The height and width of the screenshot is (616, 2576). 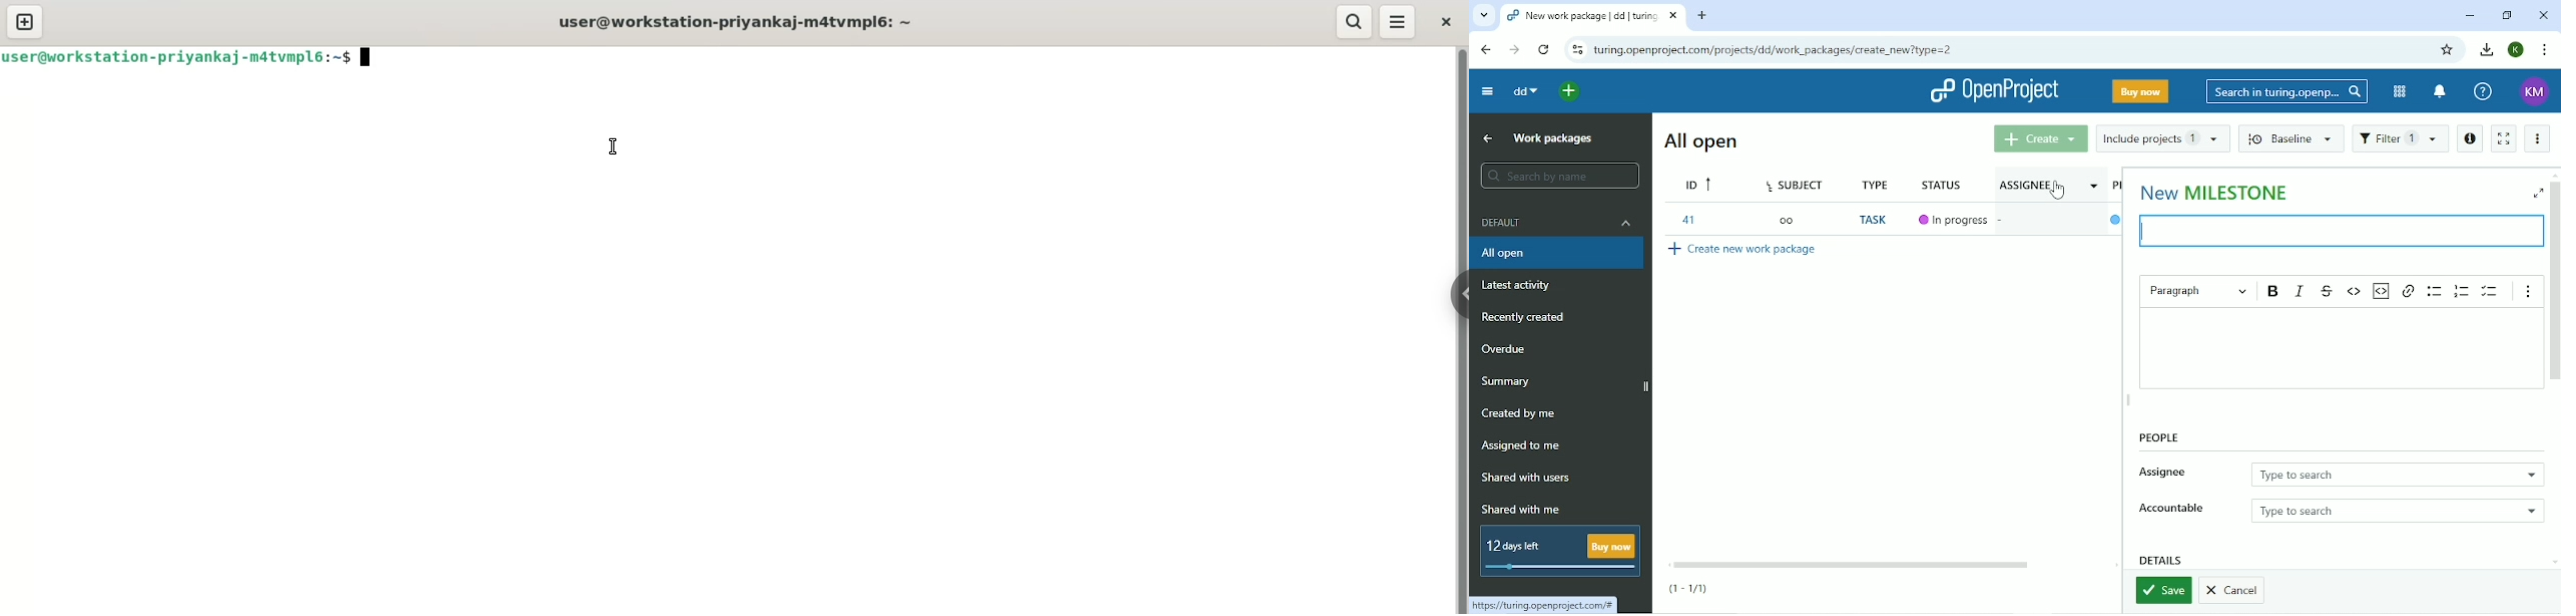 I want to click on menu, so click(x=1401, y=23).